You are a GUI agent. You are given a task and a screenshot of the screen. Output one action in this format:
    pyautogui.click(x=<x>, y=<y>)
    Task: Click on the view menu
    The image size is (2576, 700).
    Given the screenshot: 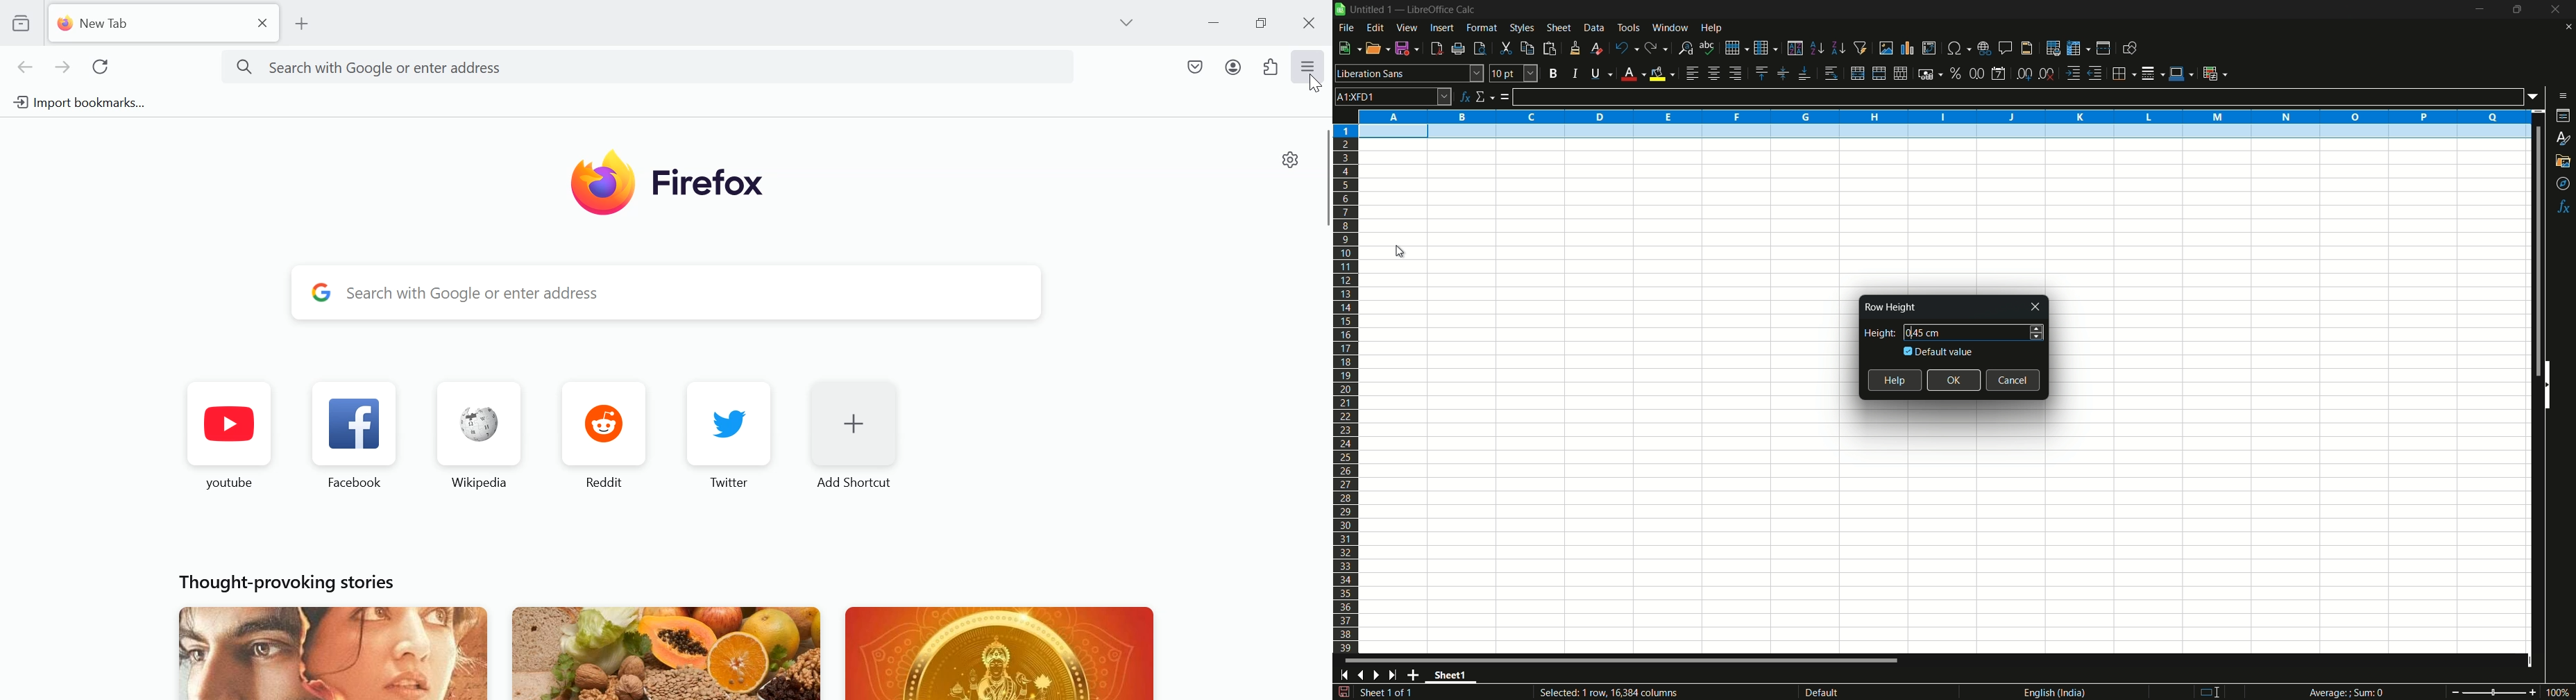 What is the action you would take?
    pyautogui.click(x=1408, y=28)
    